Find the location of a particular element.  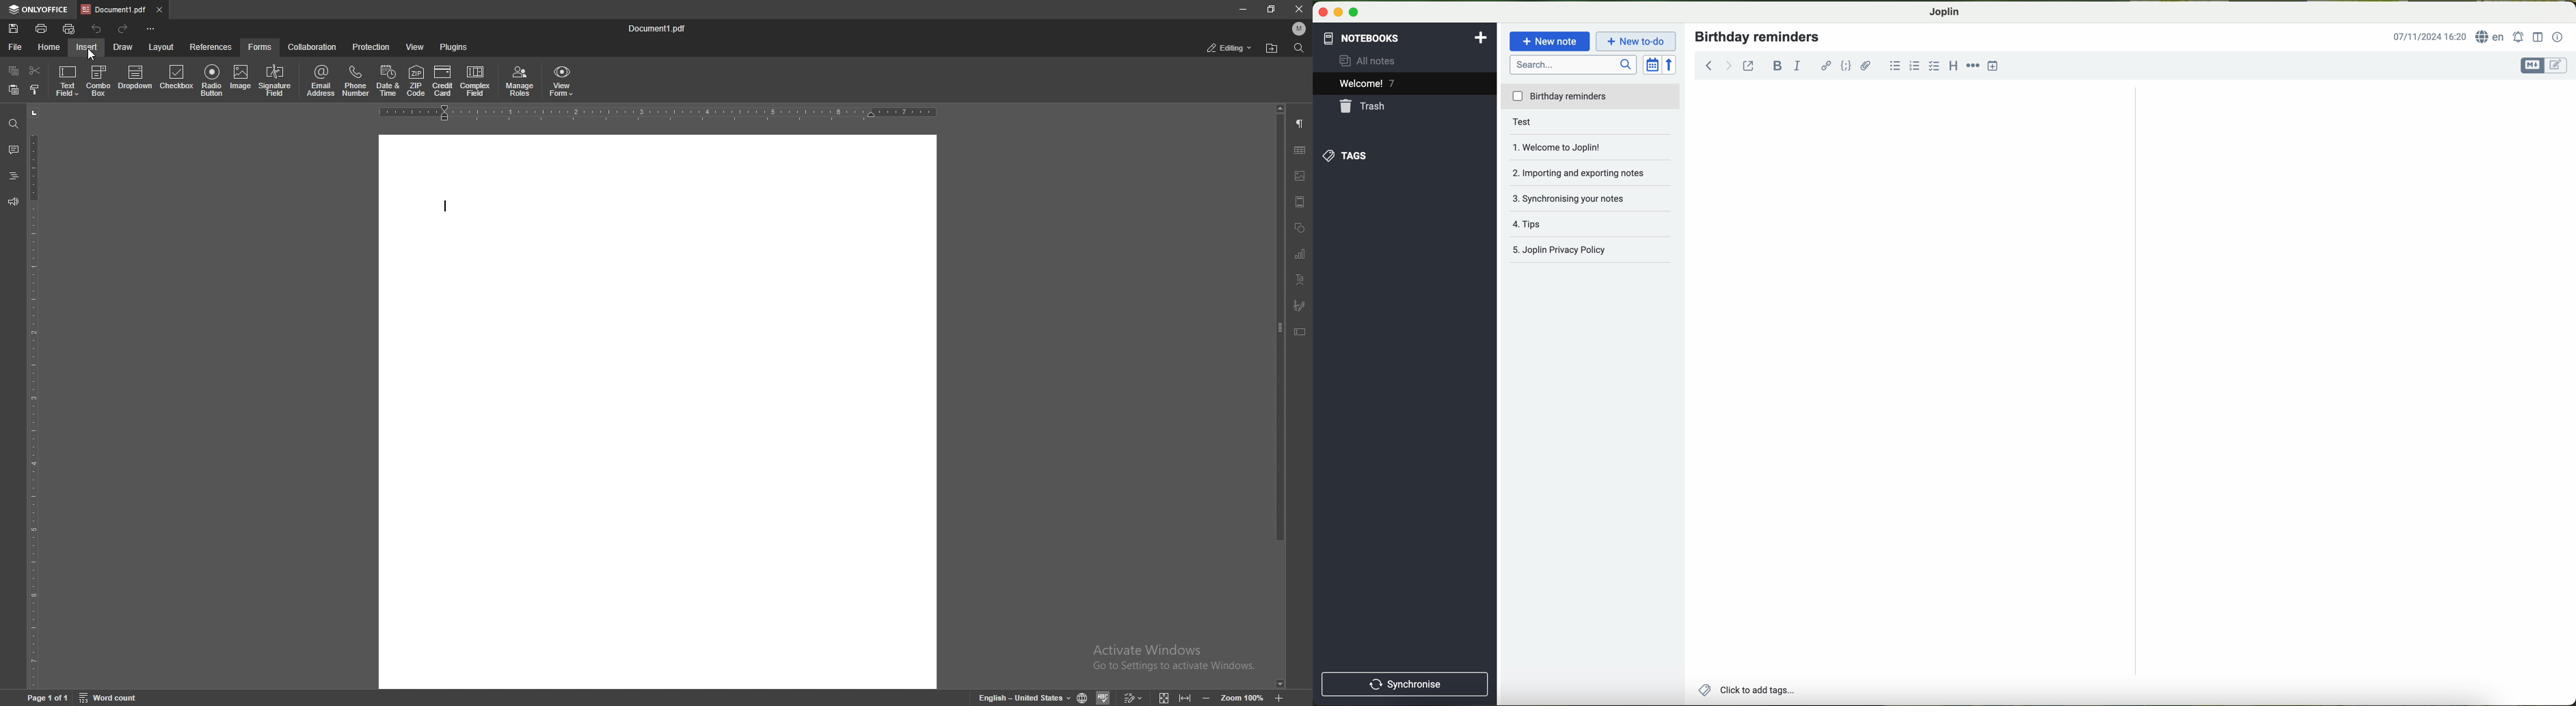

manage roles is located at coordinates (520, 82).